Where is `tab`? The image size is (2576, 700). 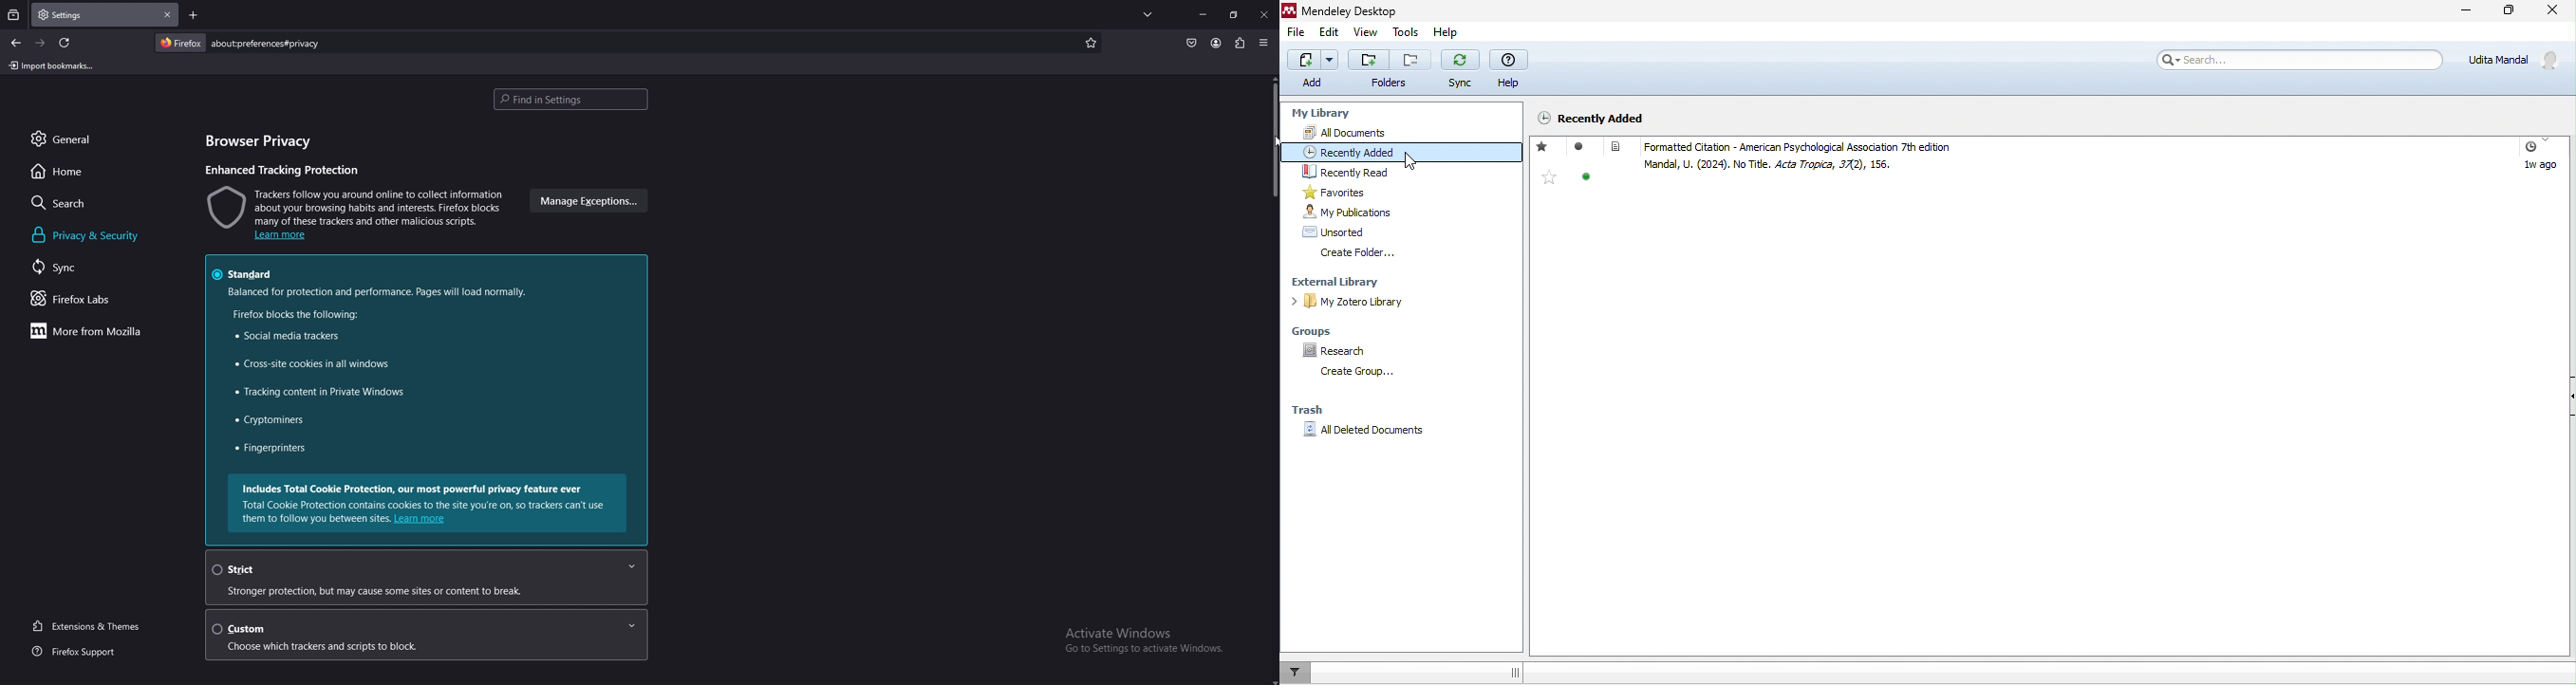
tab is located at coordinates (69, 15).